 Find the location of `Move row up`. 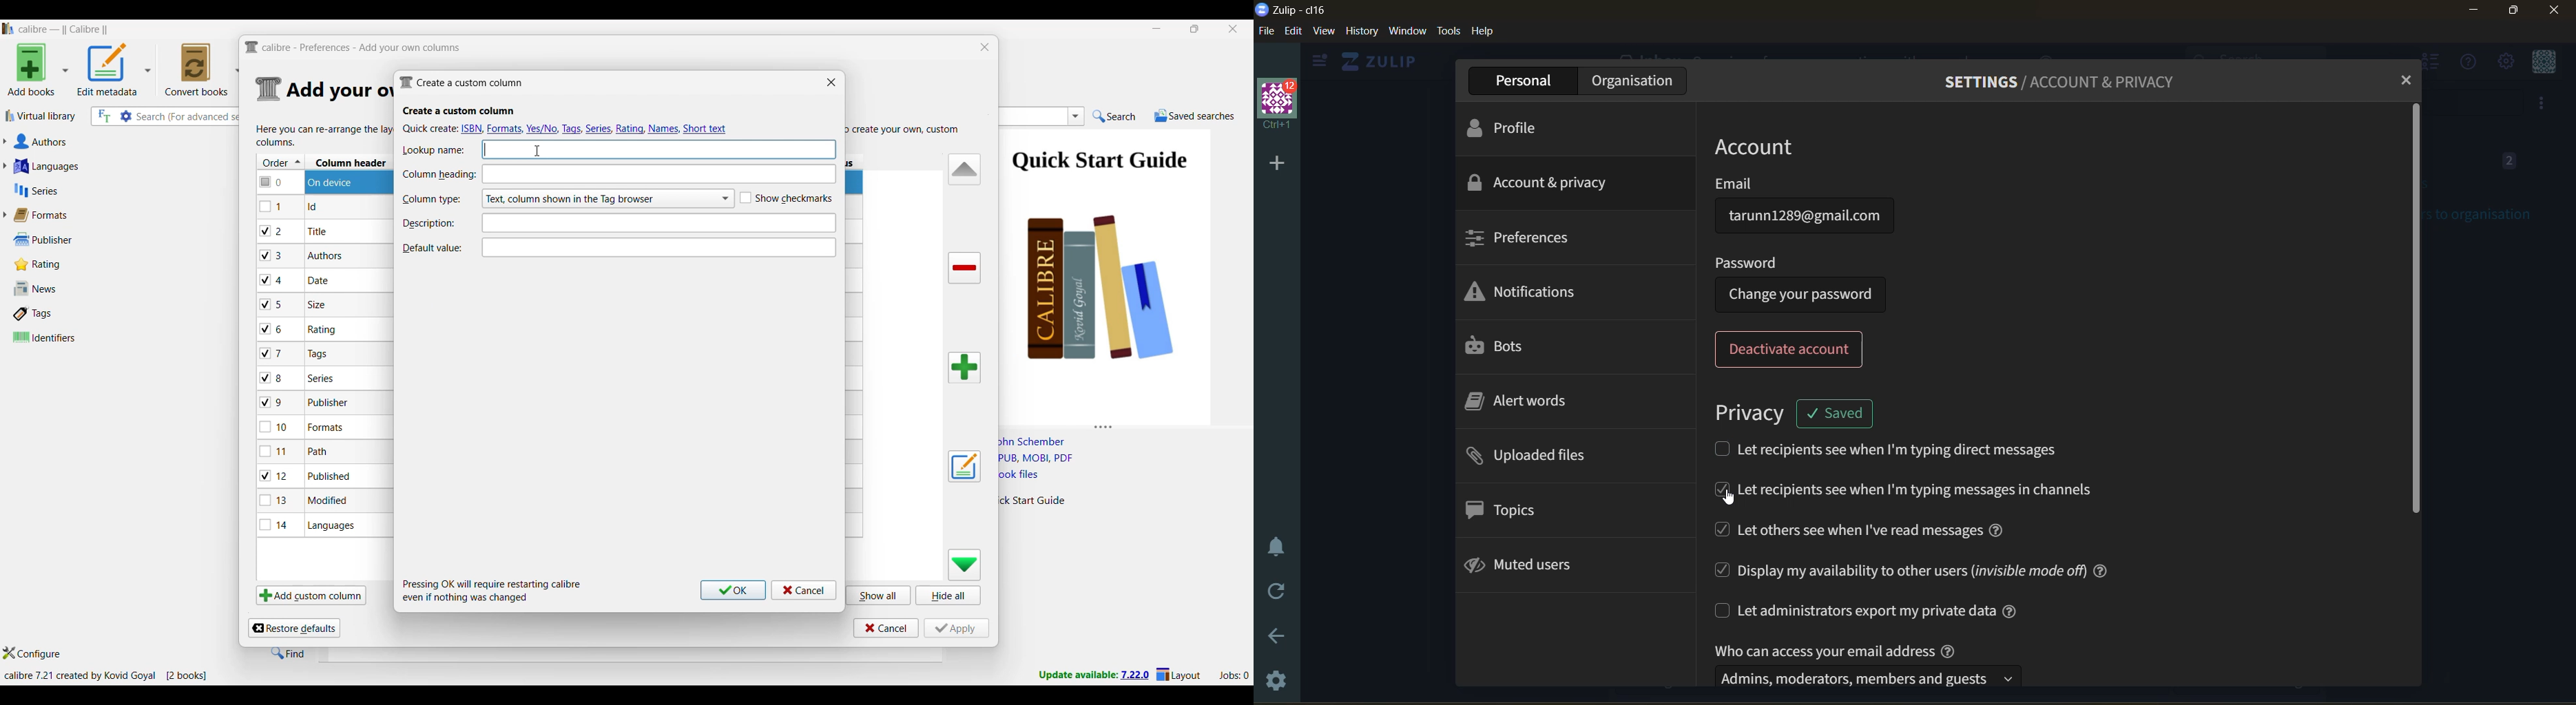

Move row up is located at coordinates (965, 168).